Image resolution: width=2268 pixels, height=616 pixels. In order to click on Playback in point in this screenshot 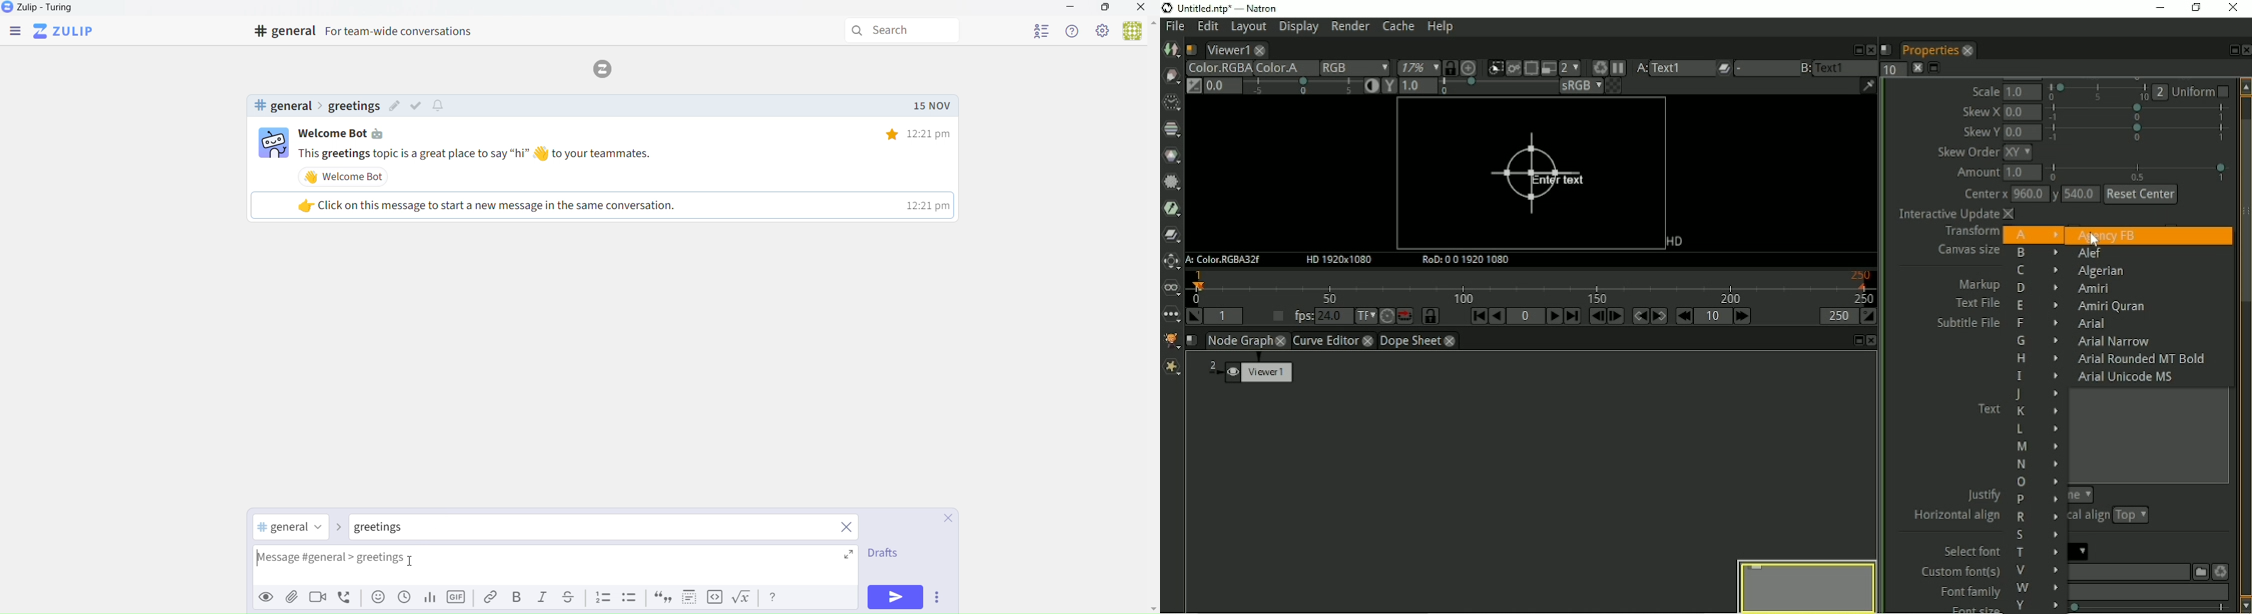, I will do `click(1223, 316)`.